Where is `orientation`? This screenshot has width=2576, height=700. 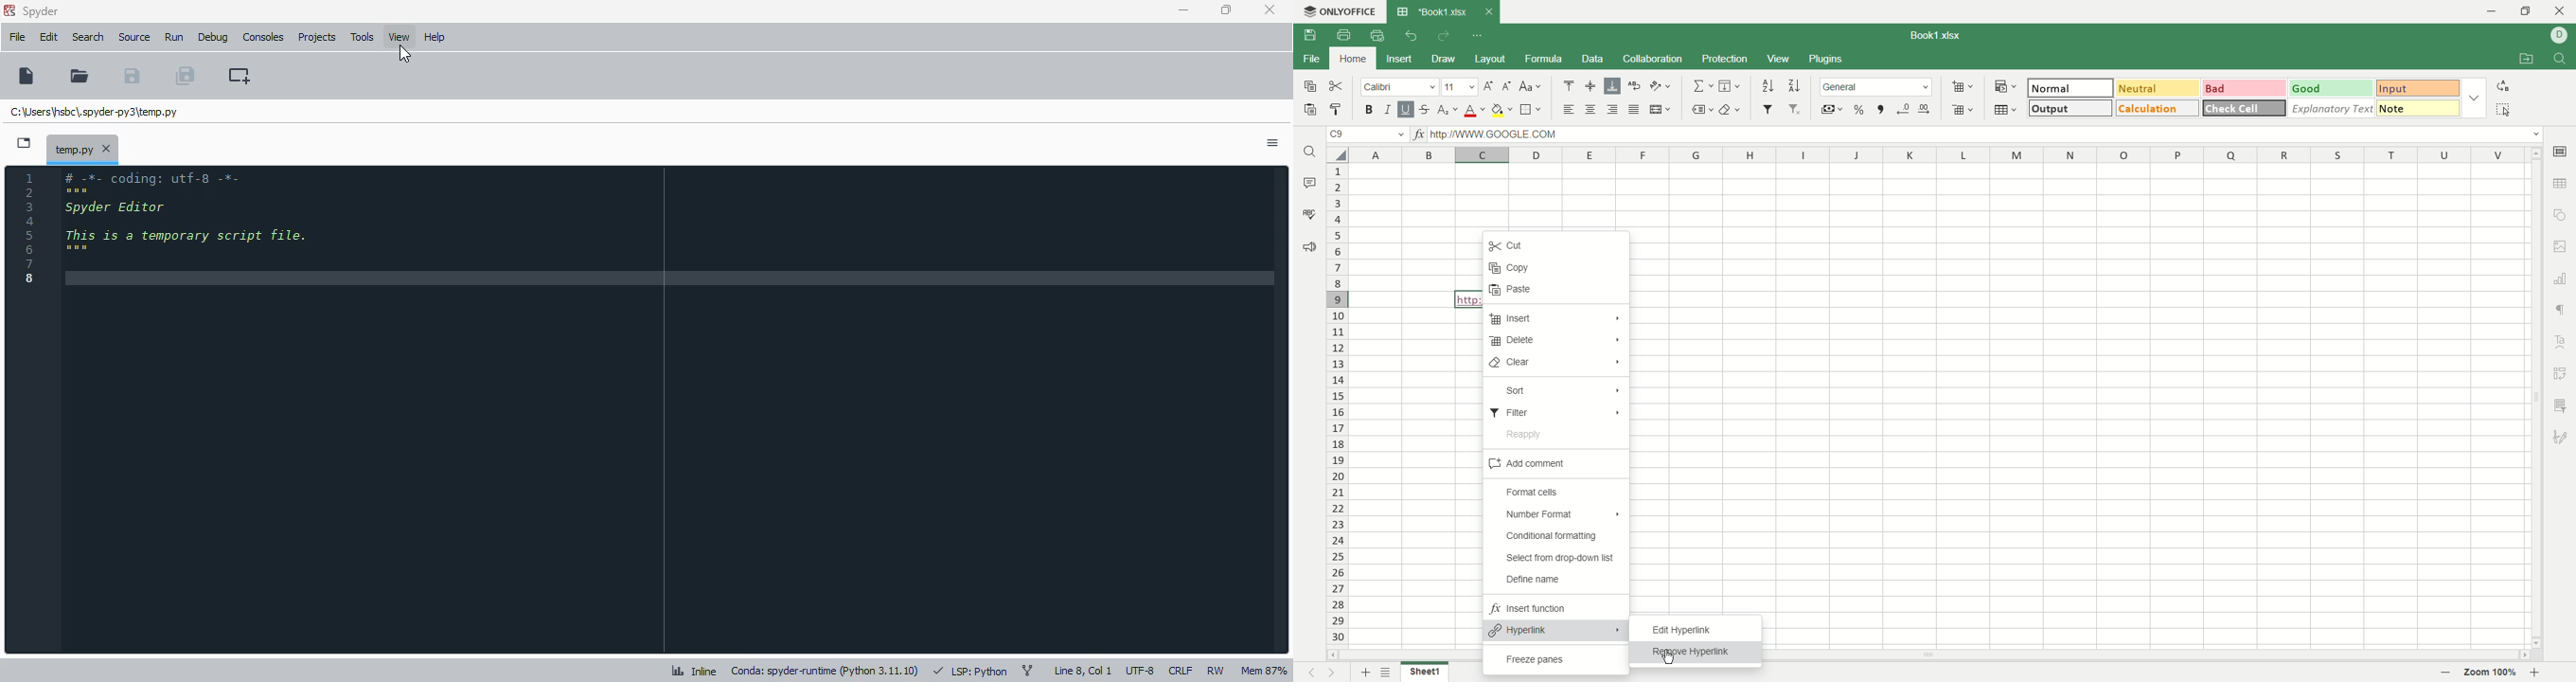 orientation is located at coordinates (1659, 86).